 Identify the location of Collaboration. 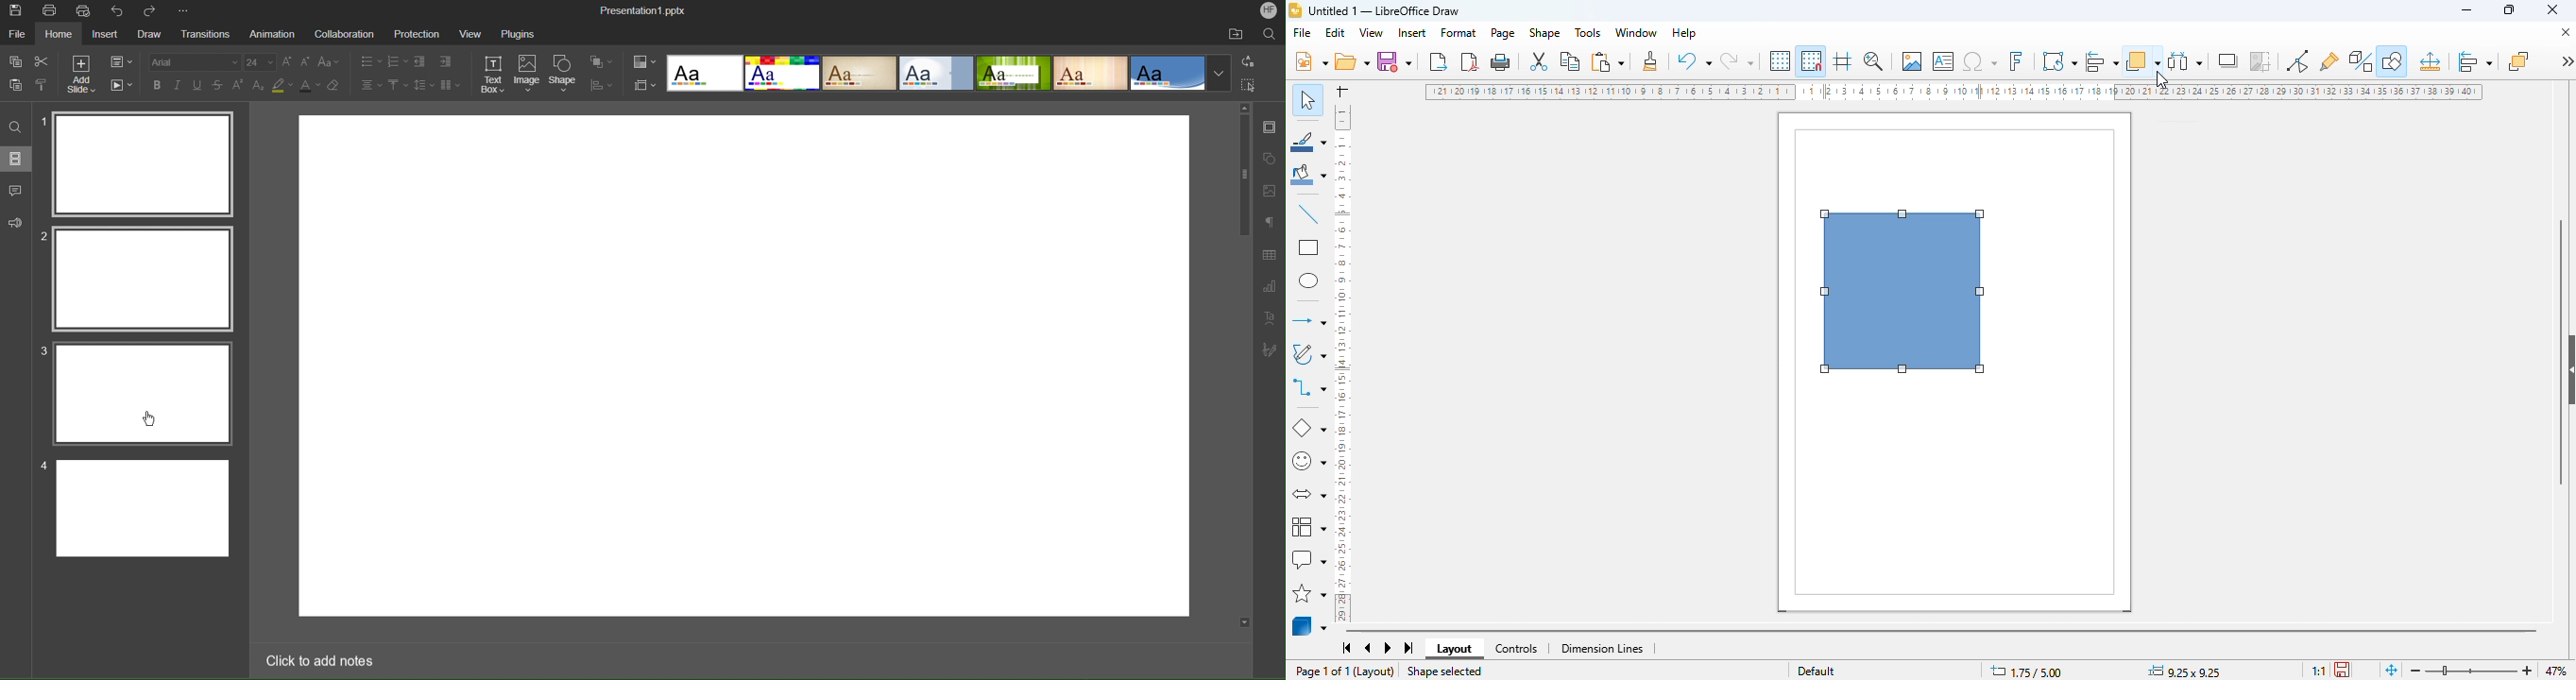
(344, 33).